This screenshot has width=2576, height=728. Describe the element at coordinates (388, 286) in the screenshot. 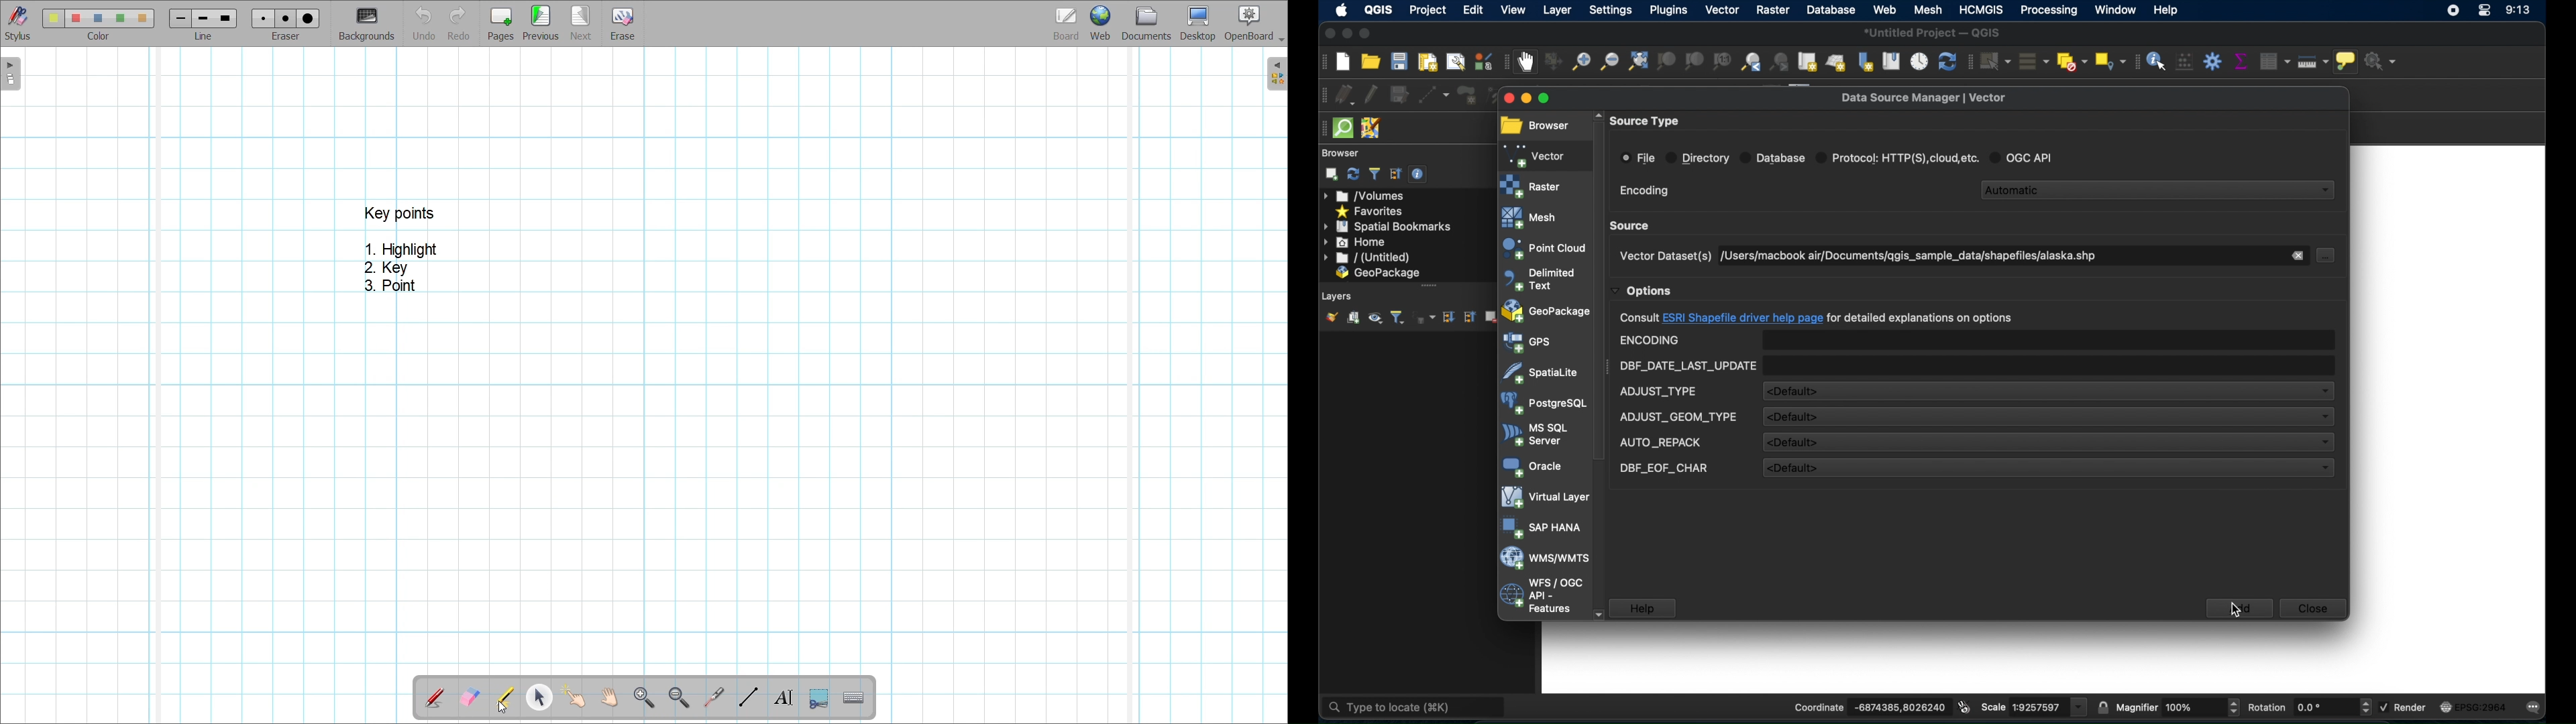

I see `3. Point` at that location.